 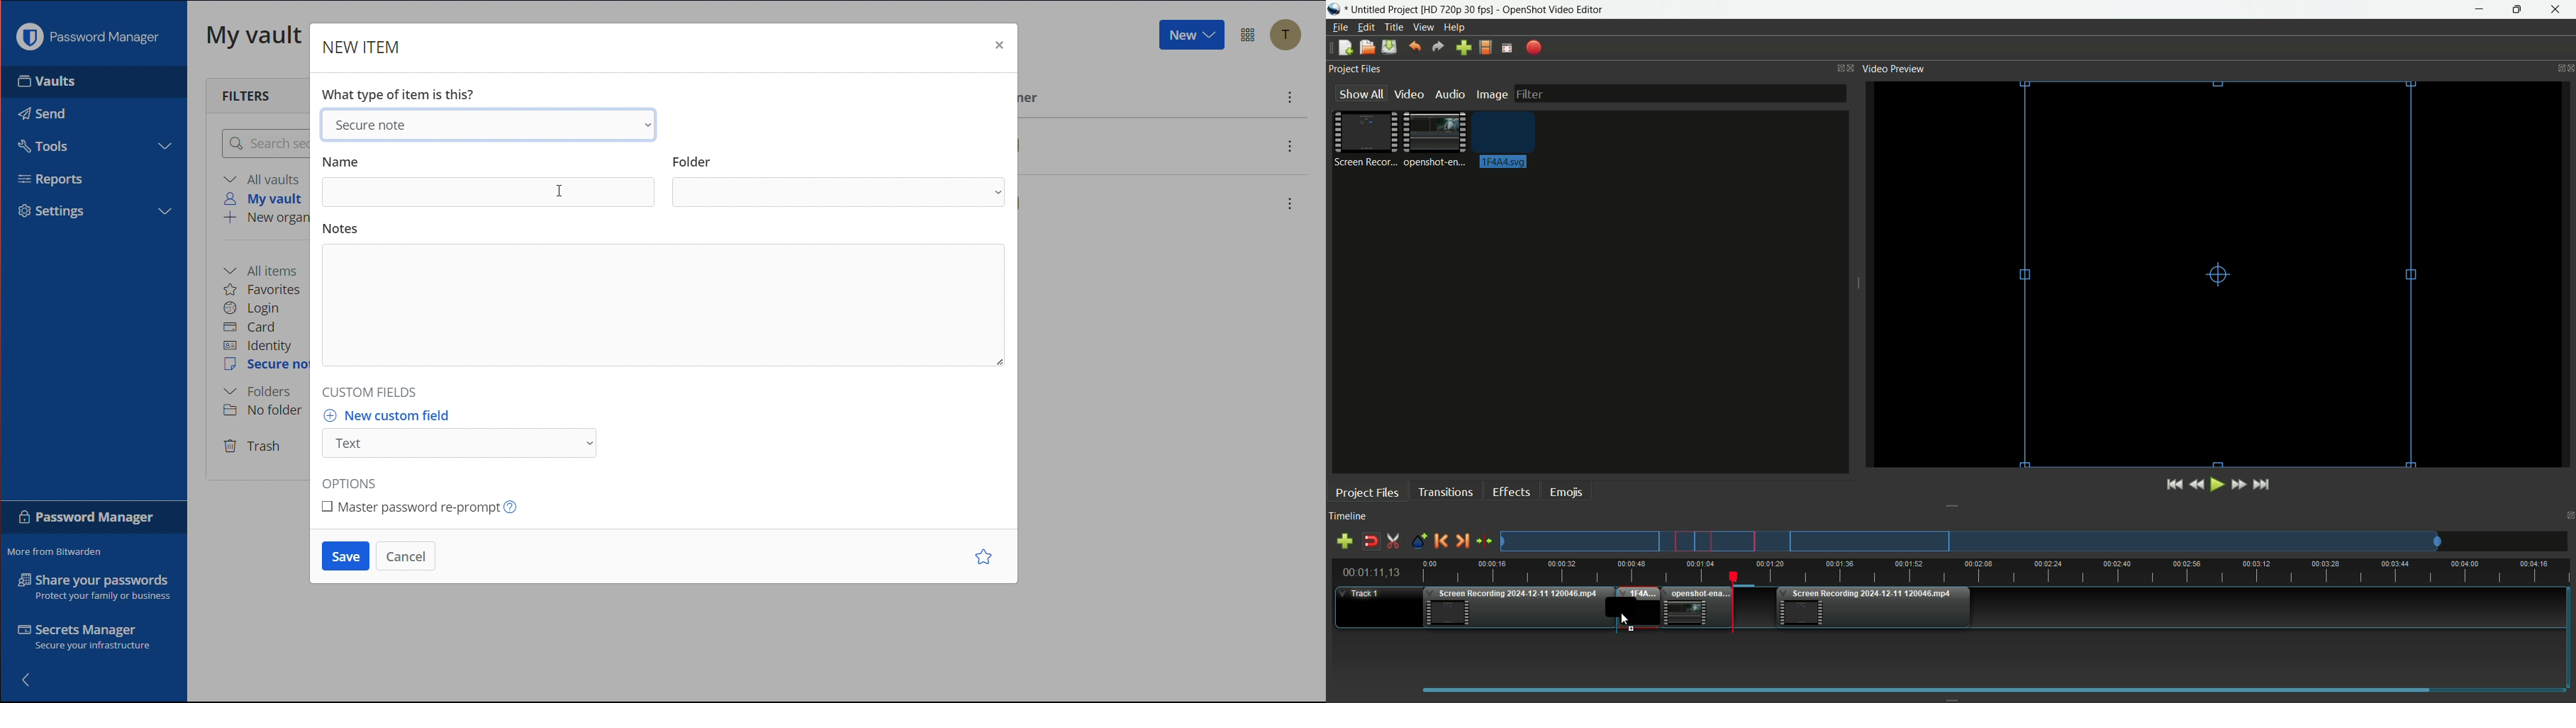 I want to click on Options, so click(x=1249, y=34).